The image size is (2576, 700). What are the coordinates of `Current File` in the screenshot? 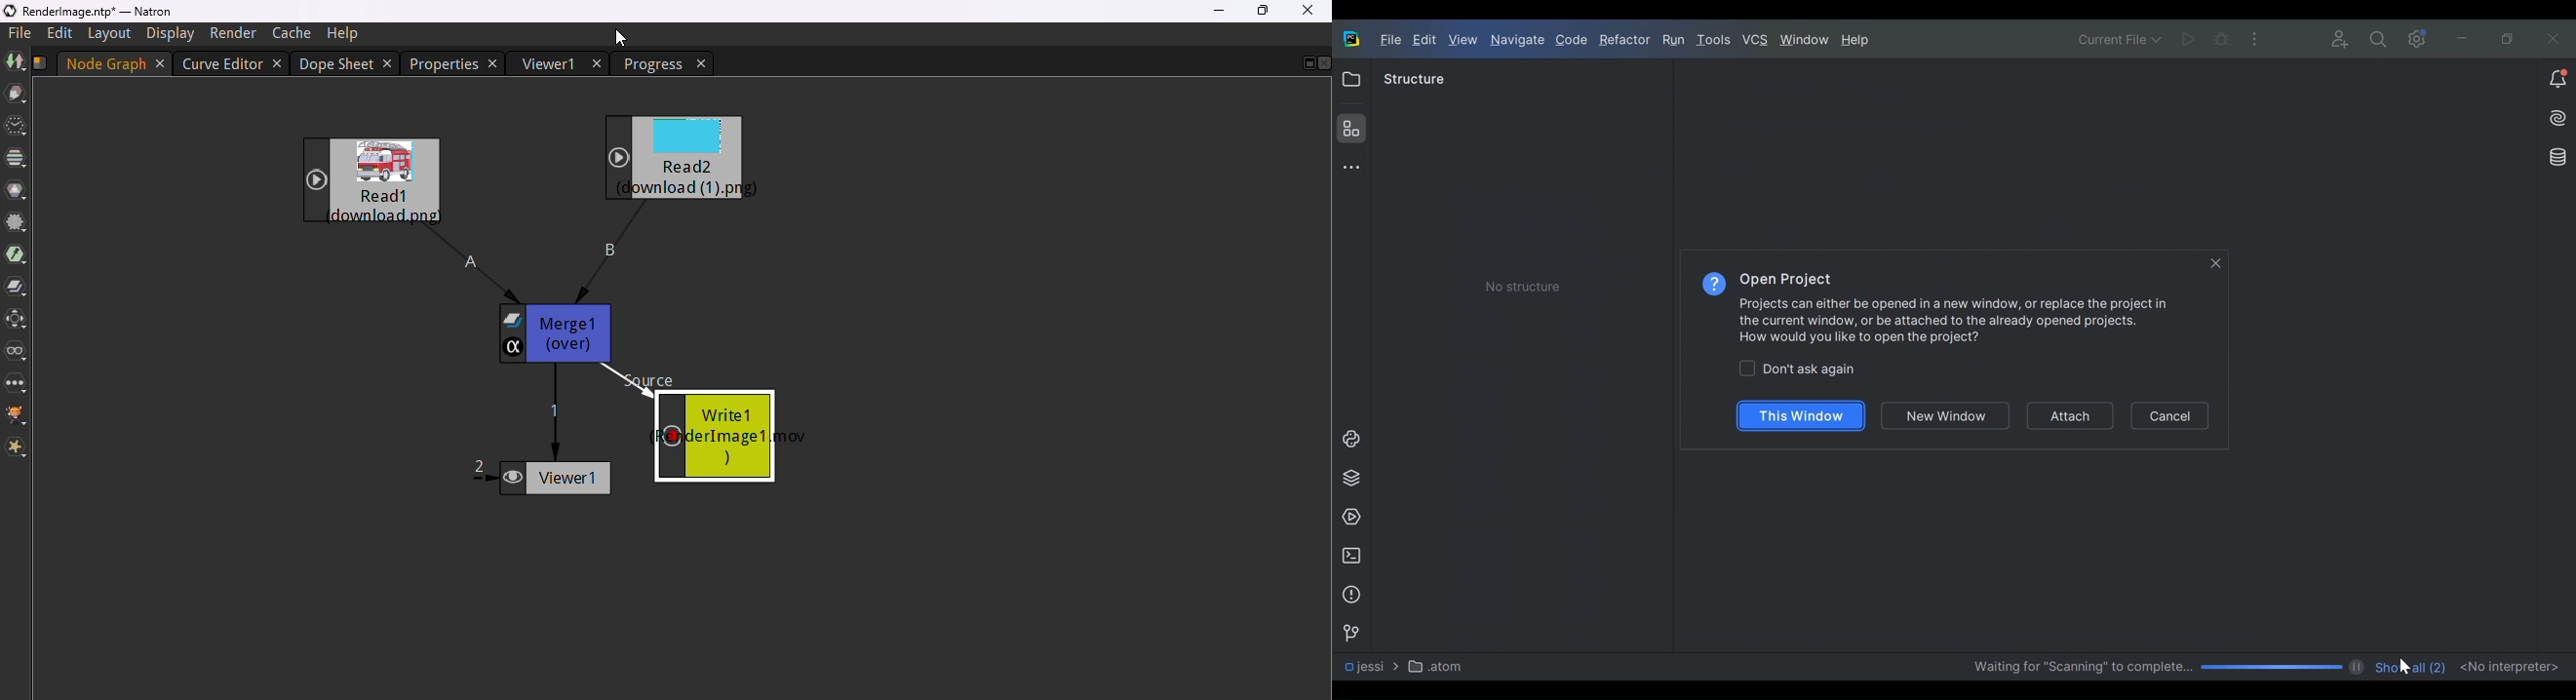 It's located at (2119, 38).